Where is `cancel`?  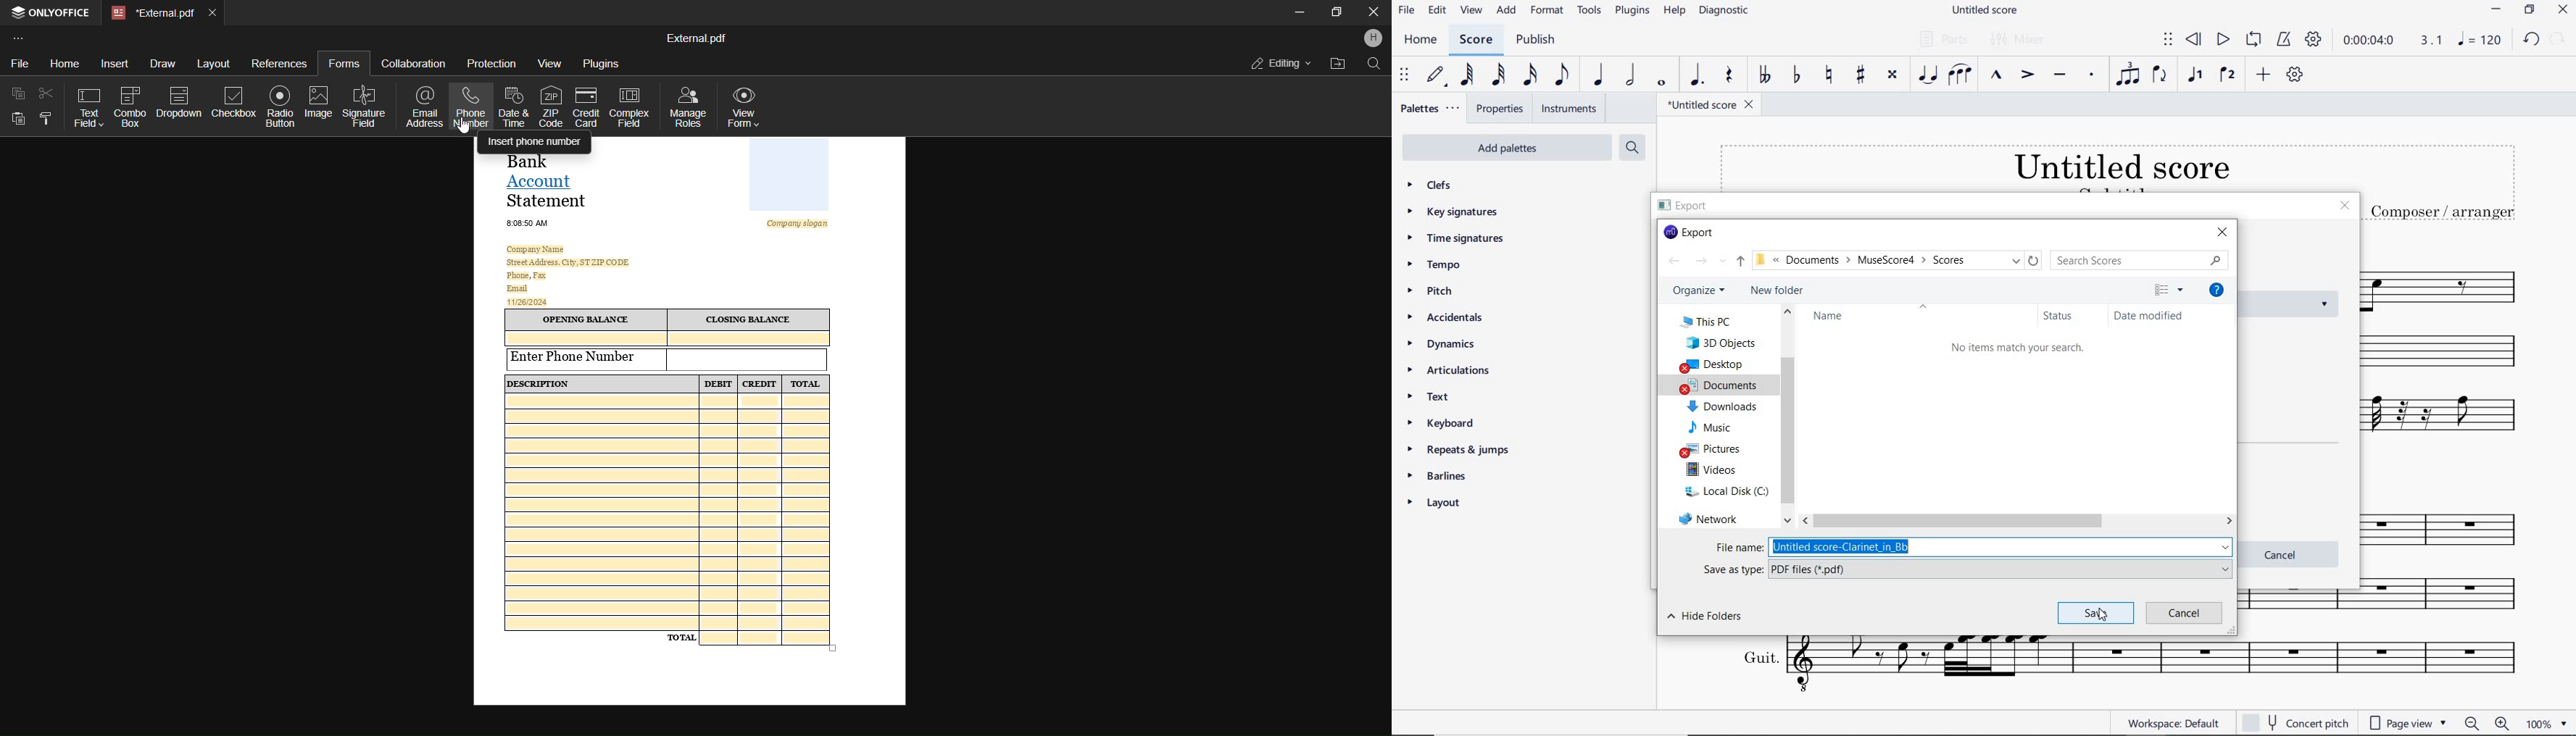 cancel is located at coordinates (2184, 613).